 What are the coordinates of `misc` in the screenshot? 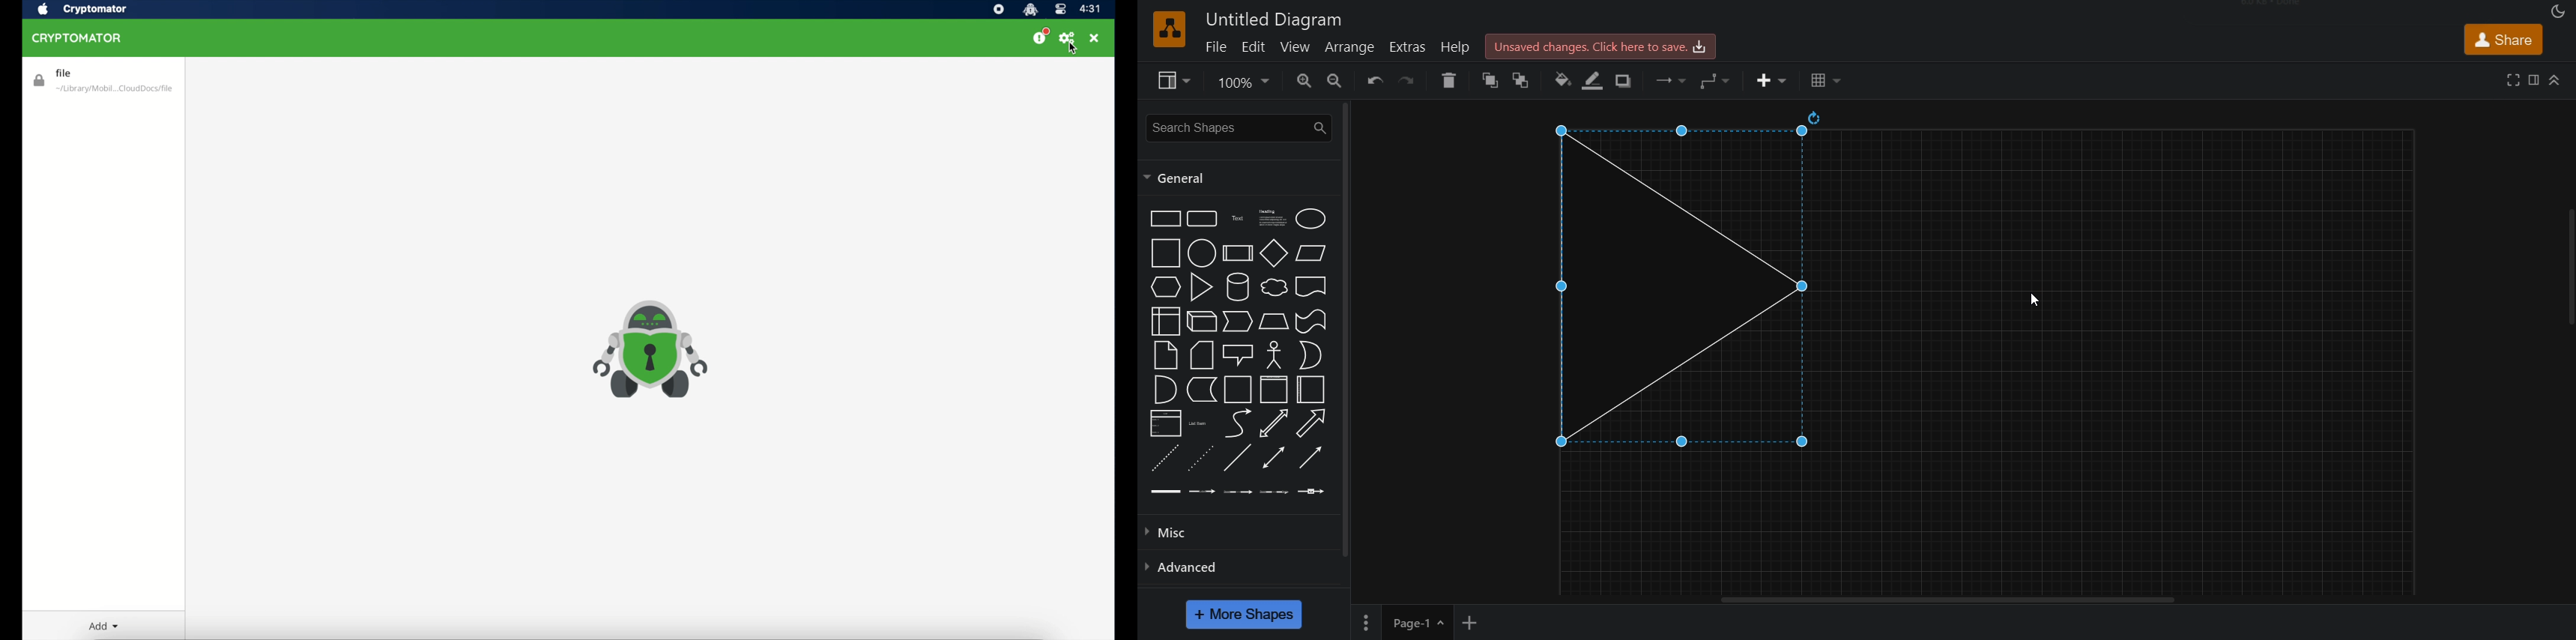 It's located at (1236, 534).